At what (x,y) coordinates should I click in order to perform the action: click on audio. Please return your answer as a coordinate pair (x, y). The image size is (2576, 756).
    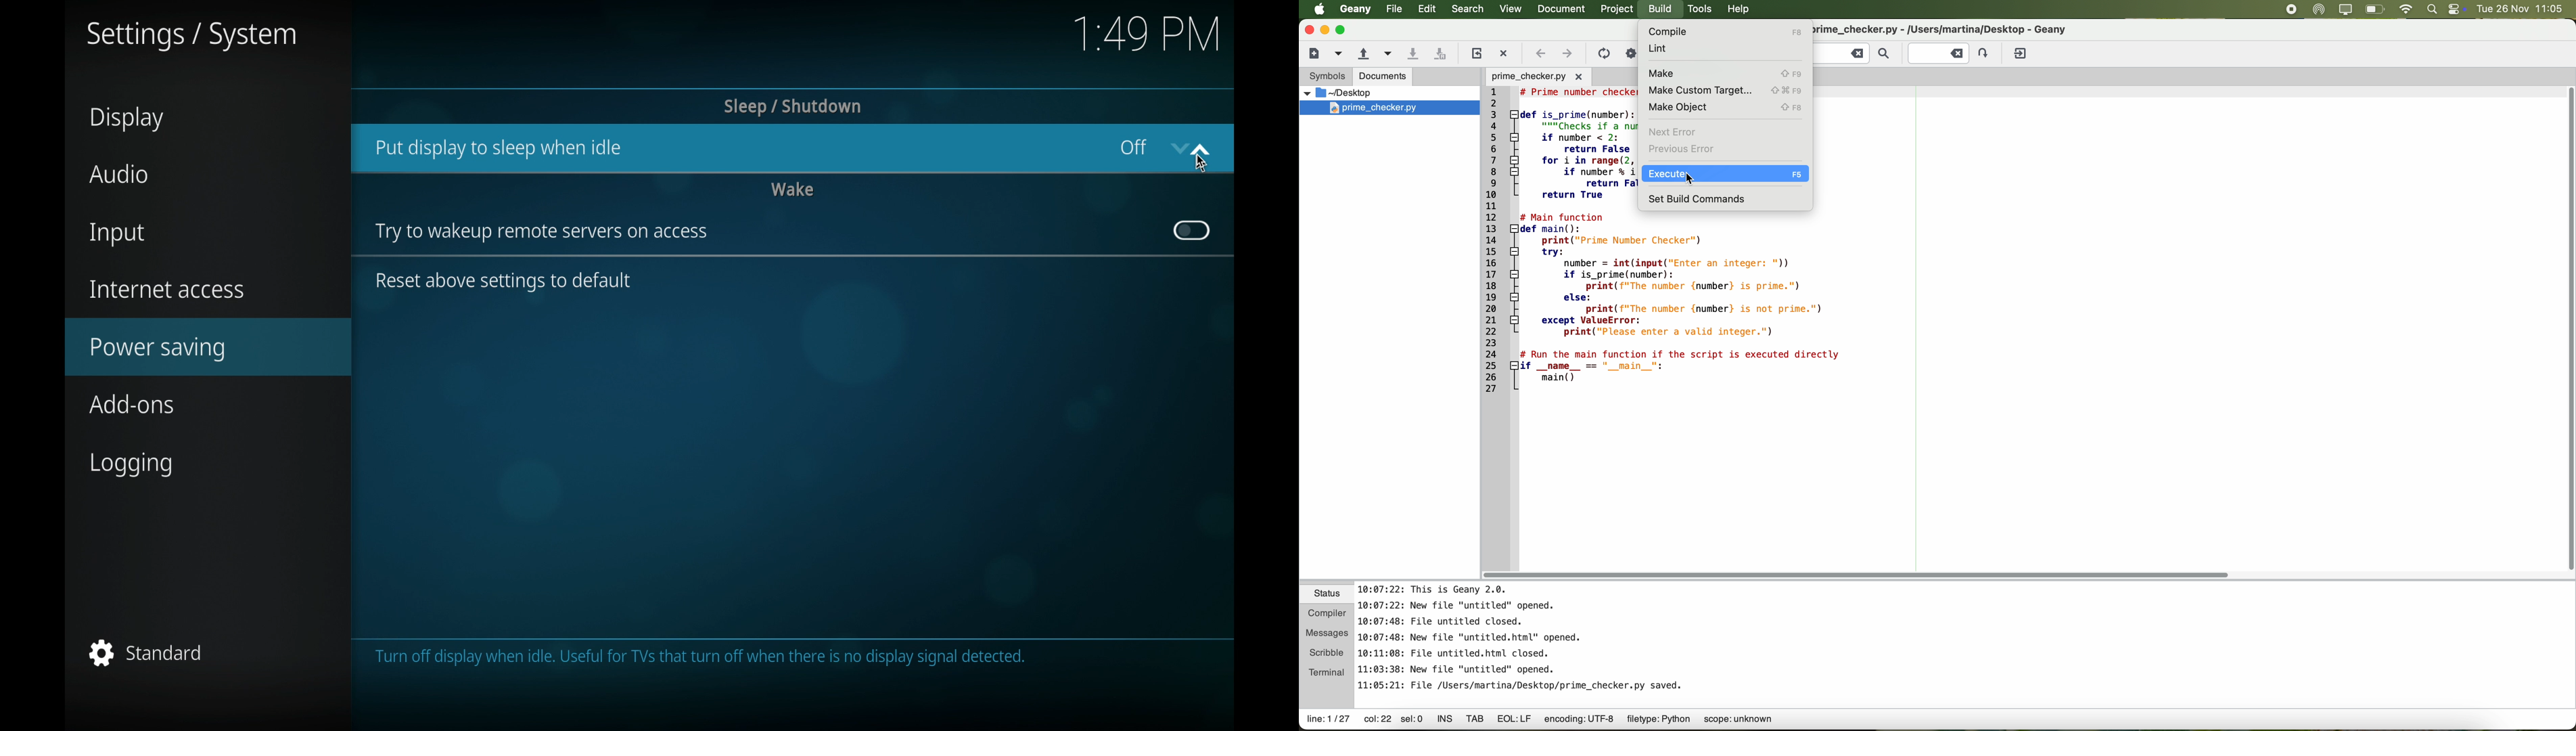
    Looking at the image, I should click on (119, 175).